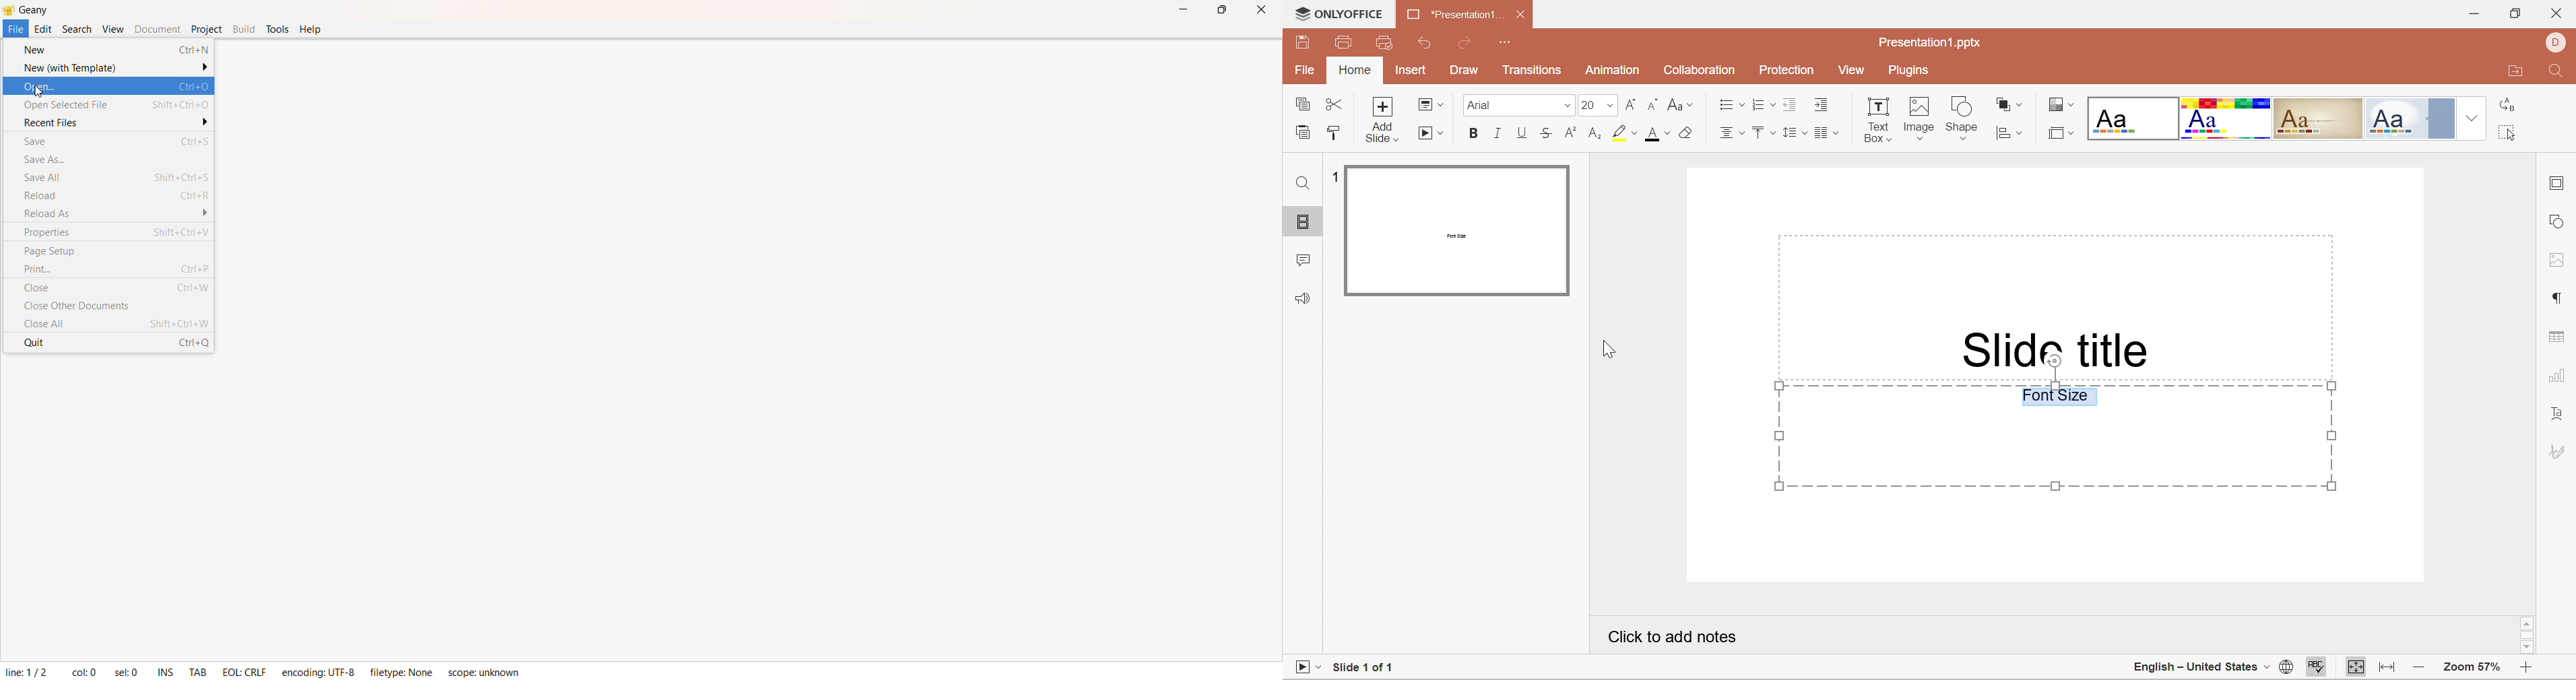 This screenshot has width=2576, height=700. Describe the element at coordinates (1302, 135) in the screenshot. I see `Paste` at that location.